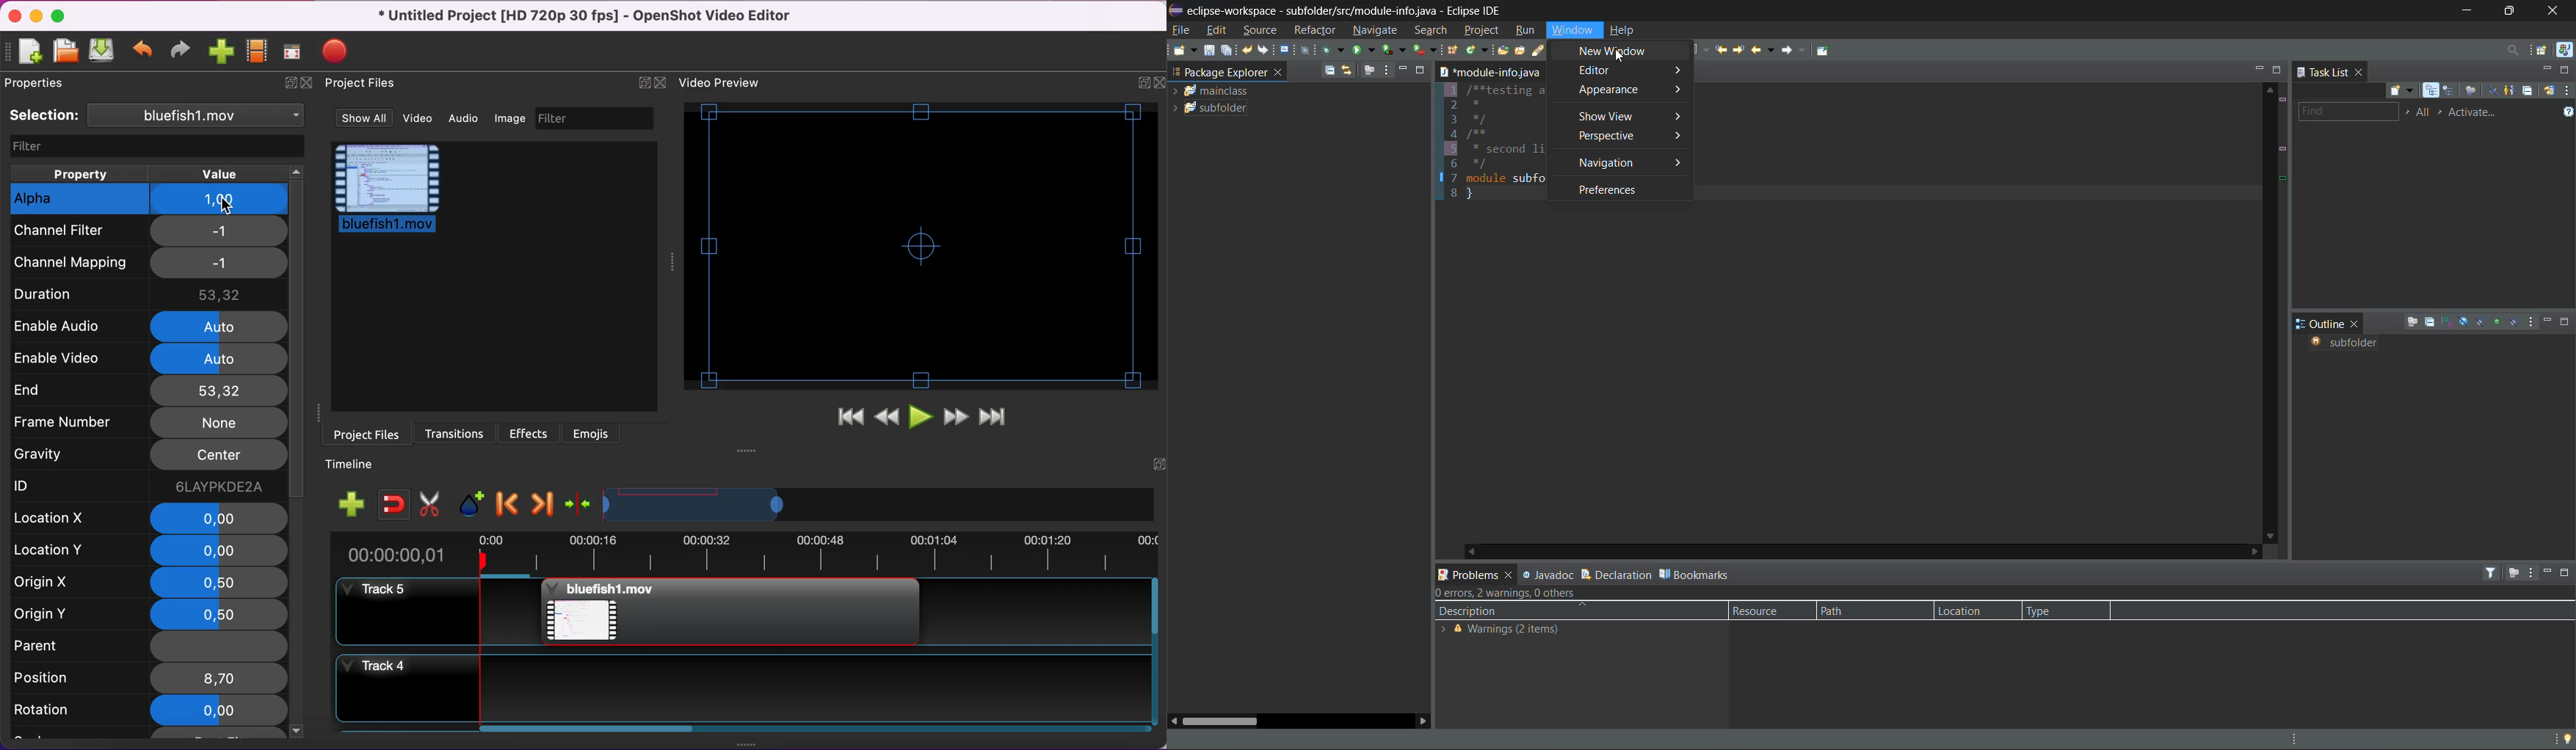 This screenshot has width=2576, height=756. What do you see at coordinates (1964, 608) in the screenshot?
I see `location` at bounding box center [1964, 608].